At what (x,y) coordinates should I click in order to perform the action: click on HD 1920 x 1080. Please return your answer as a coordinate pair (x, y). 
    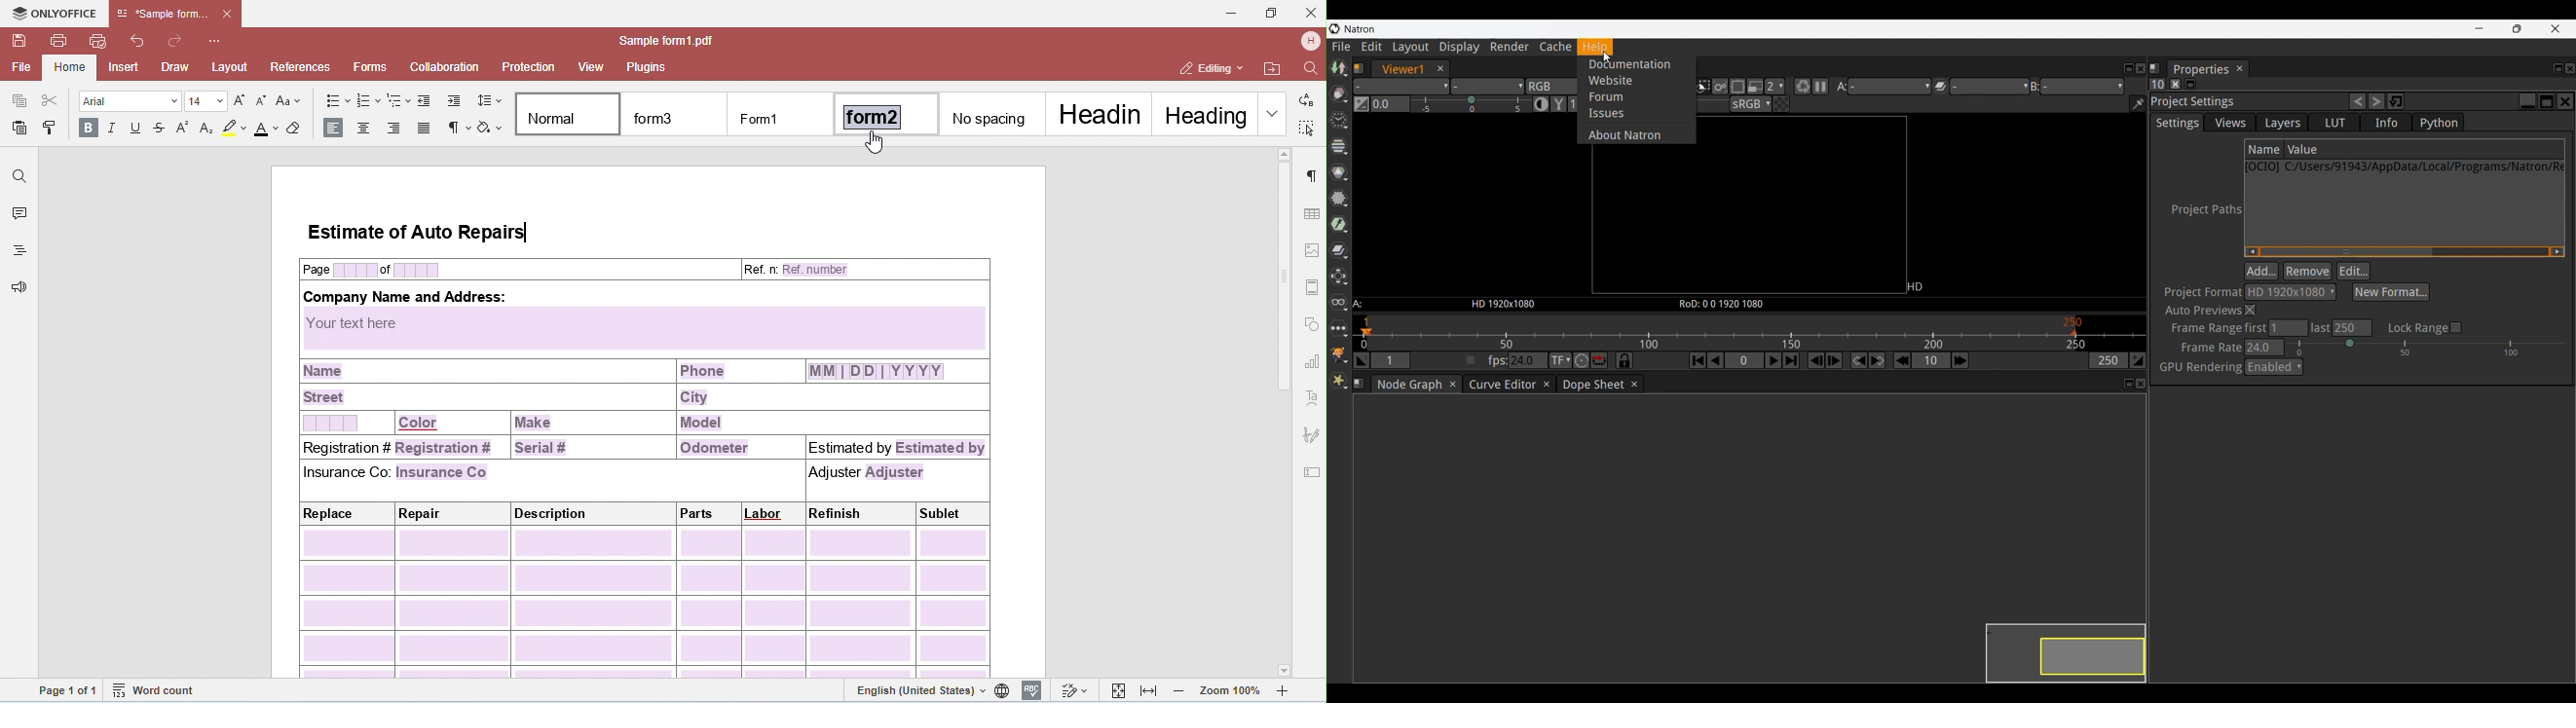
    Looking at the image, I should click on (2291, 292).